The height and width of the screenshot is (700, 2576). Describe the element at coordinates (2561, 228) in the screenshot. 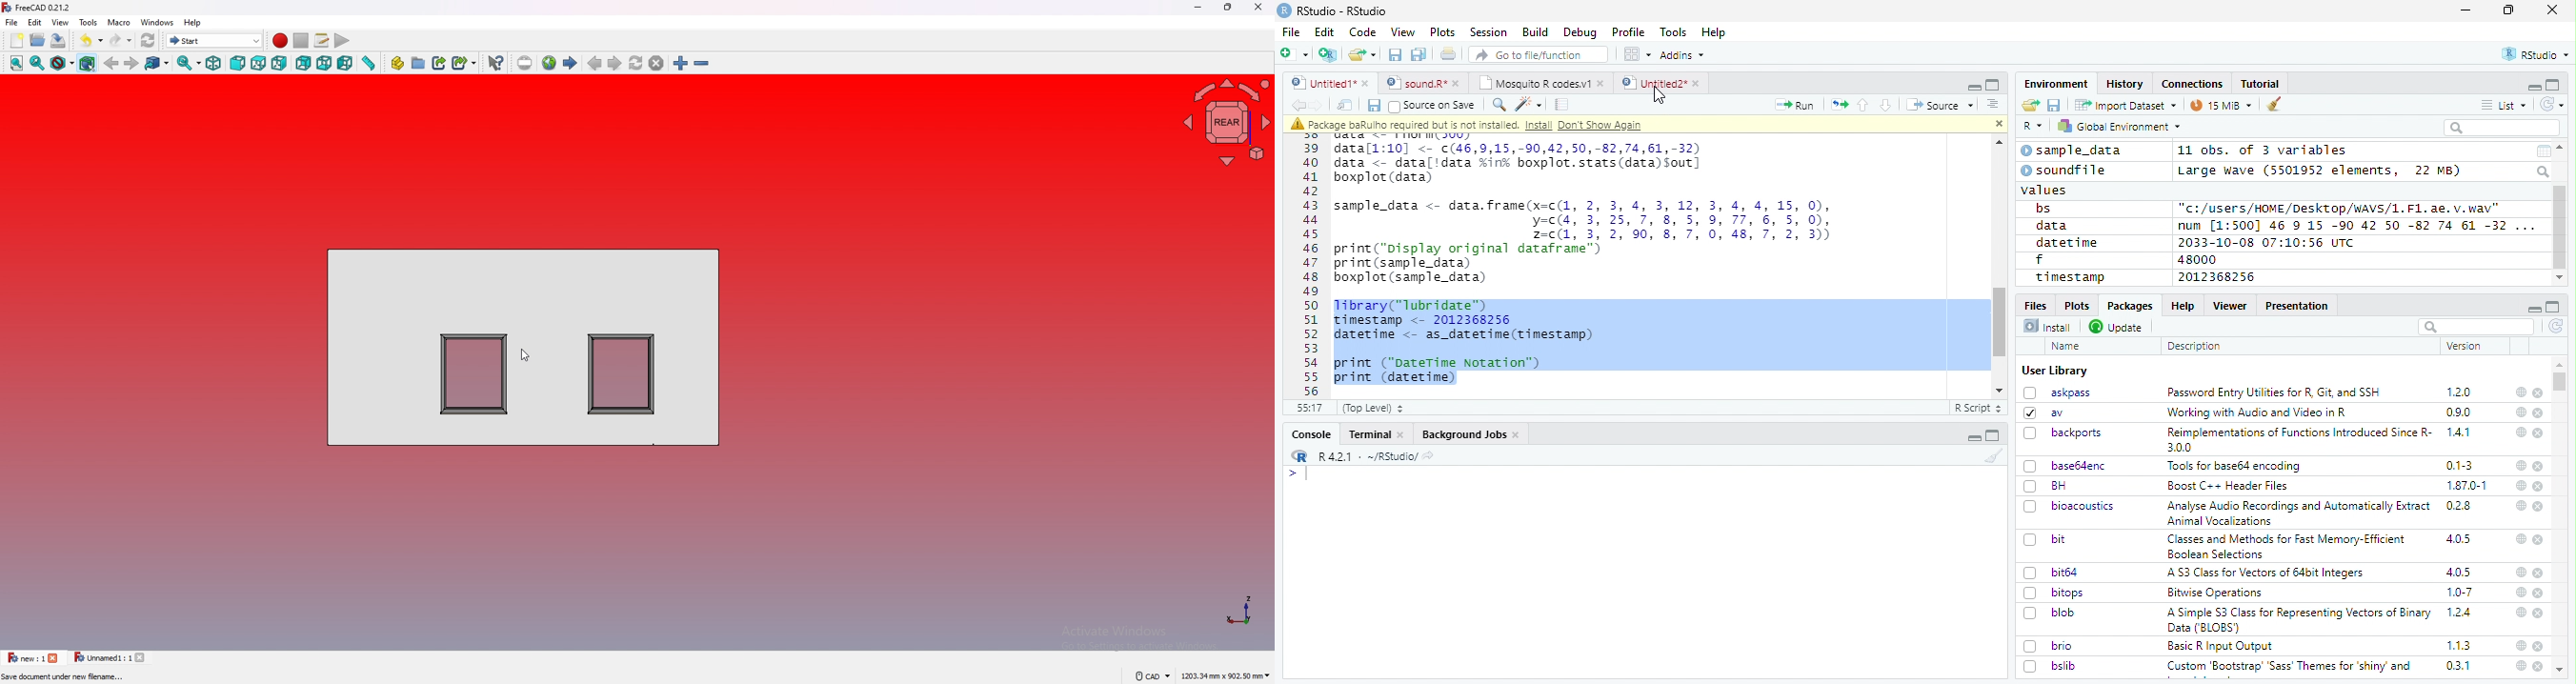

I see `Scroll bar` at that location.